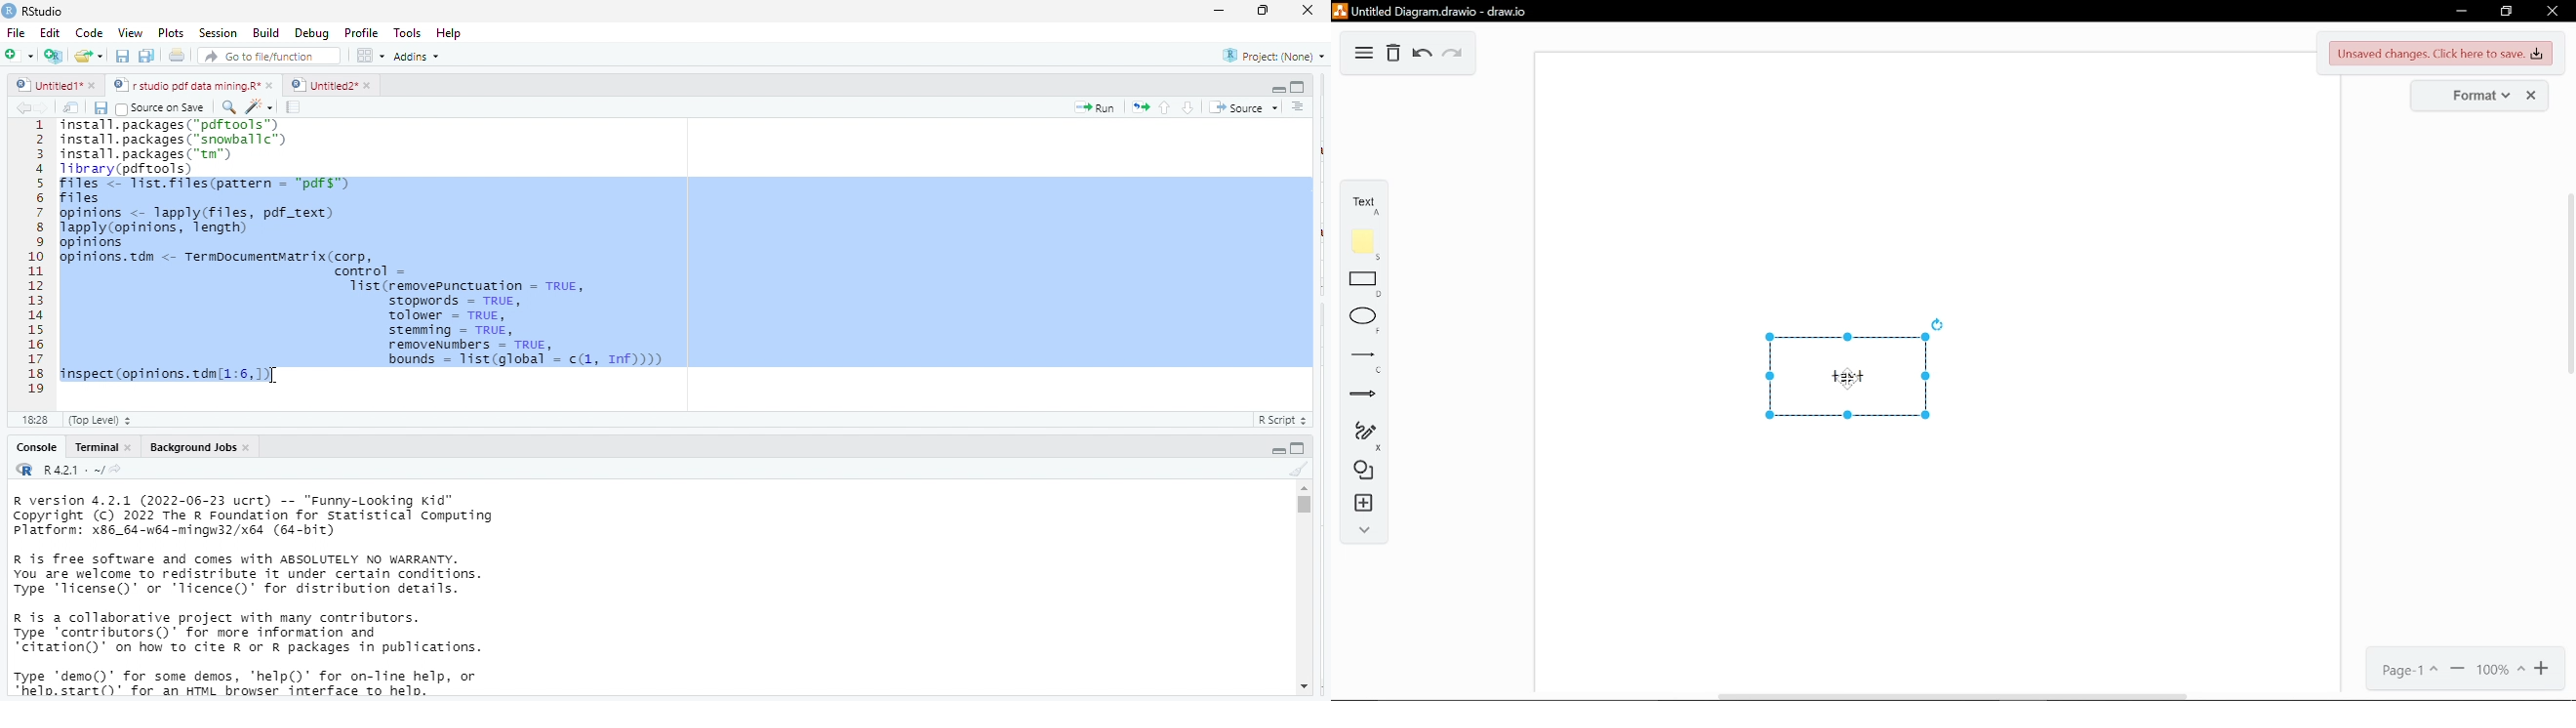 Image resolution: width=2576 pixels, height=728 pixels. Describe the element at coordinates (1241, 107) in the screenshot. I see `source` at that location.